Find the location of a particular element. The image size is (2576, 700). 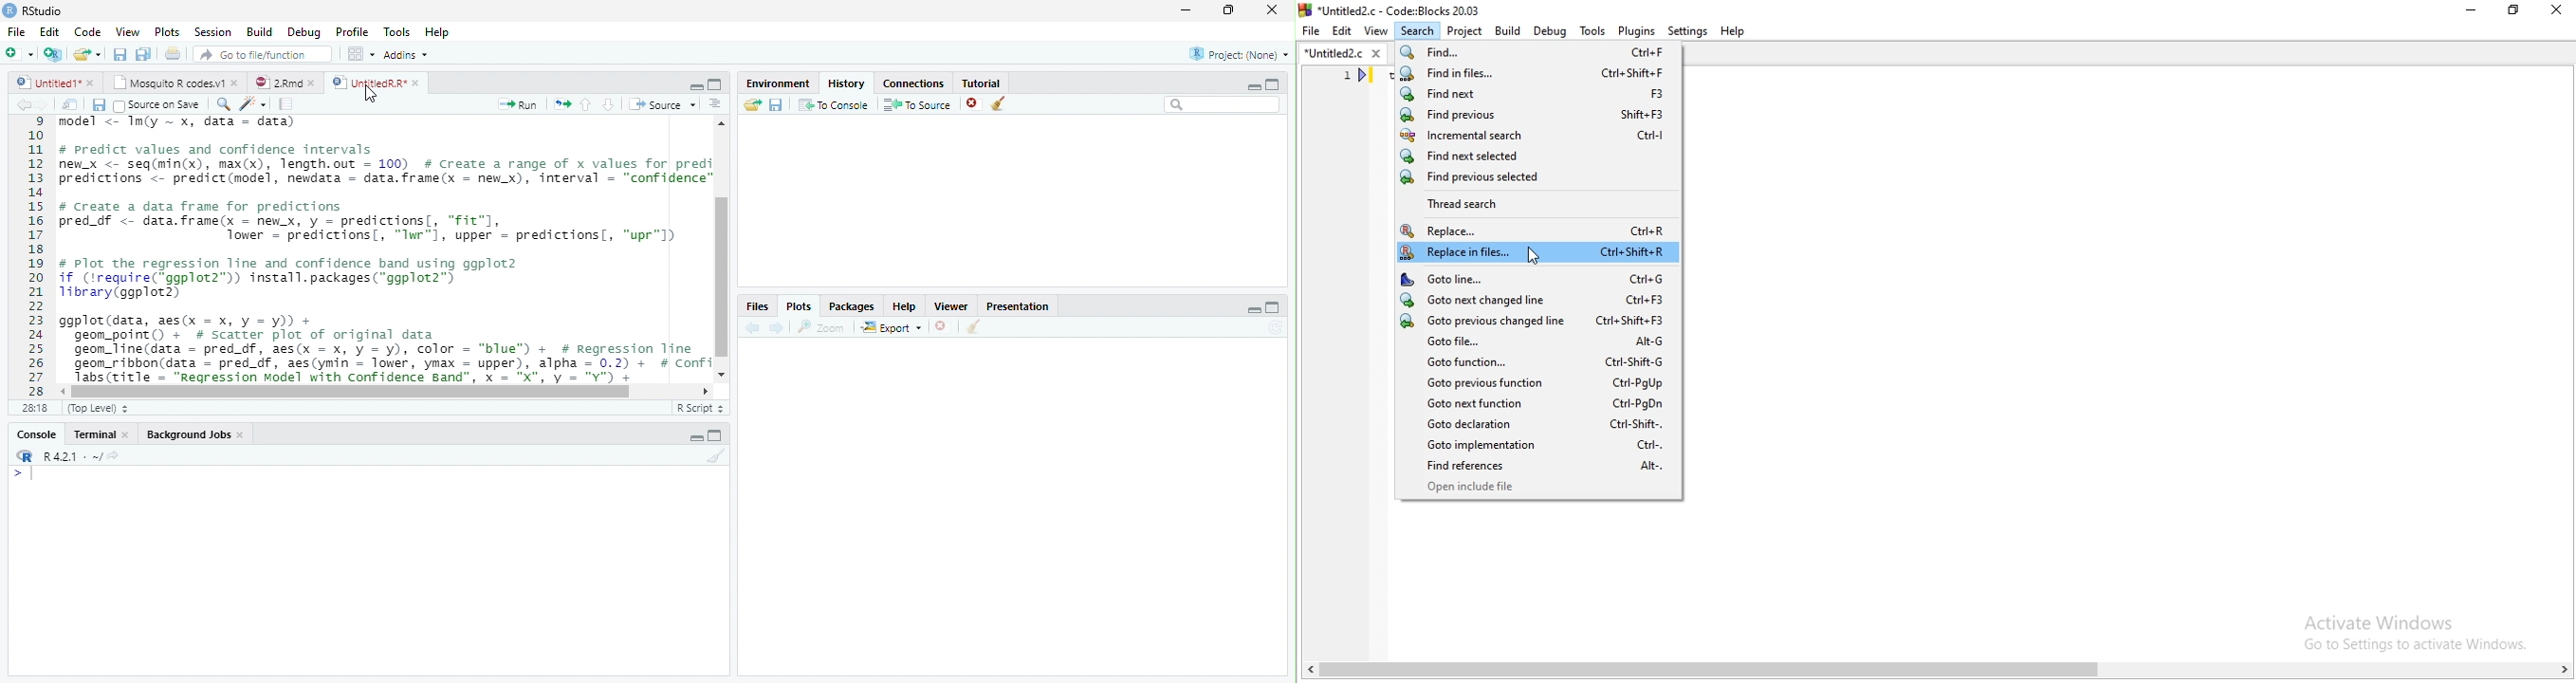

11121311s161718192021223225262728 is located at coordinates (36, 264).